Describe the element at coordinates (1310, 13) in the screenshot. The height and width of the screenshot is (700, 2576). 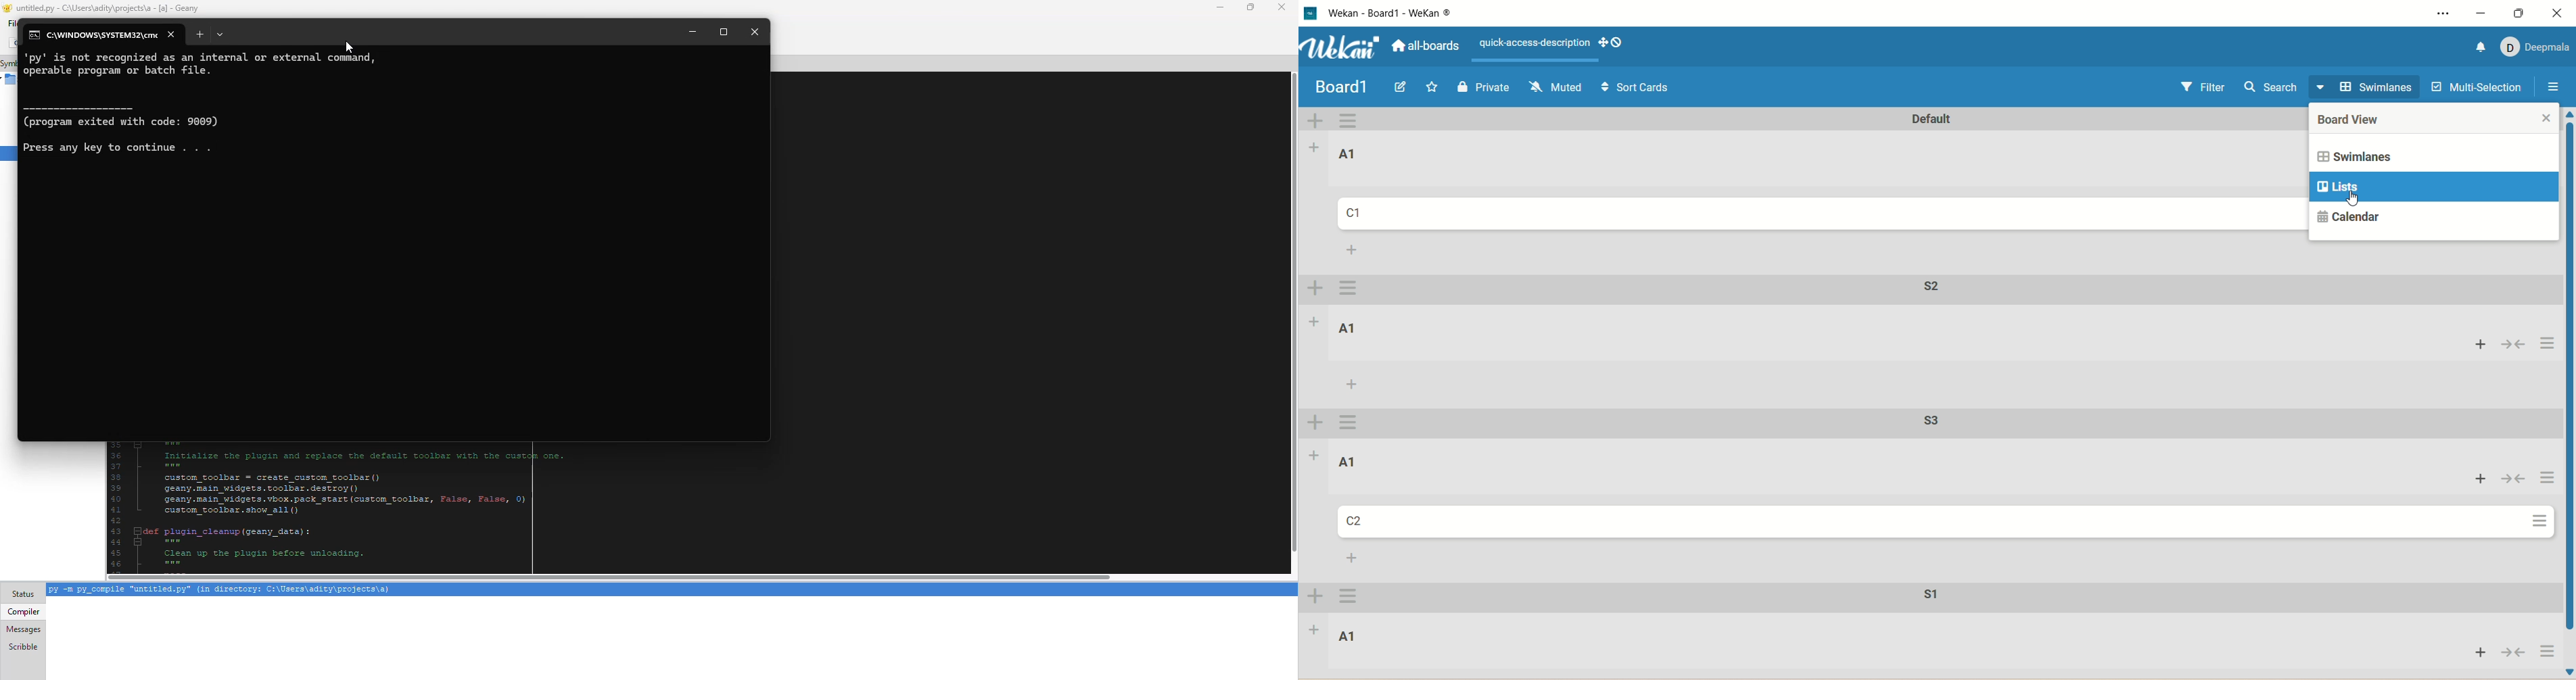
I see `logo` at that location.